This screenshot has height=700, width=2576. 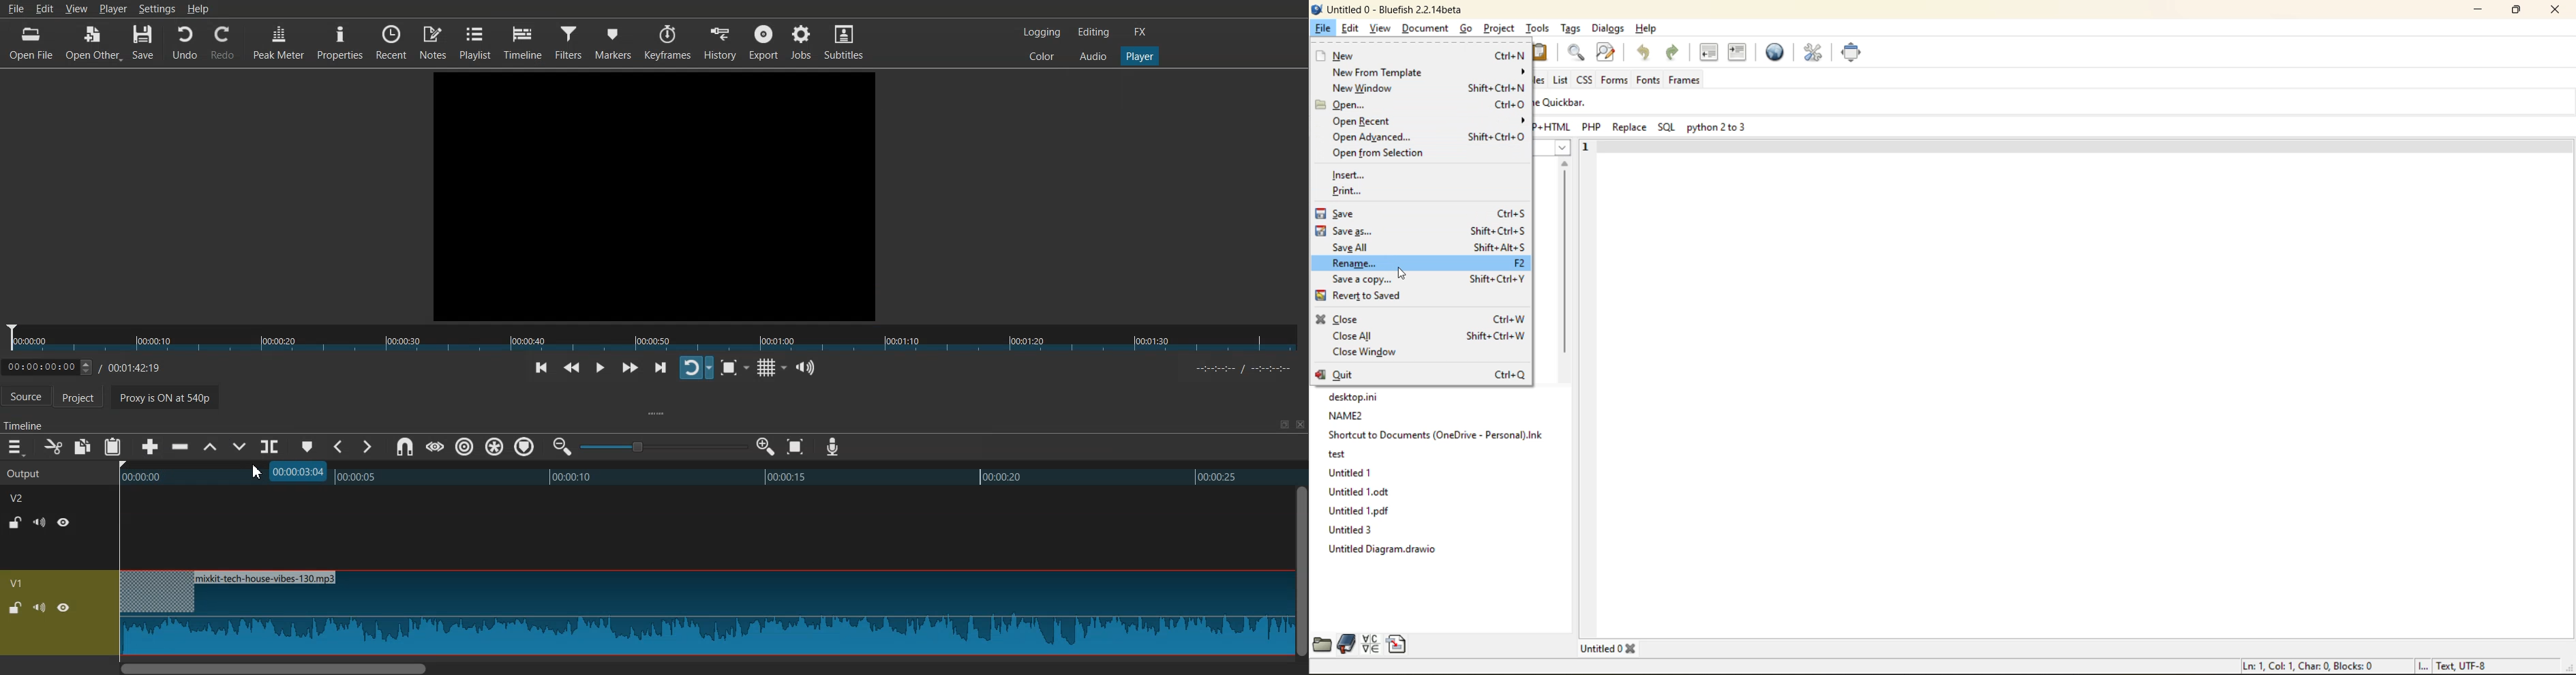 What do you see at coordinates (185, 43) in the screenshot?
I see `Undo` at bounding box center [185, 43].